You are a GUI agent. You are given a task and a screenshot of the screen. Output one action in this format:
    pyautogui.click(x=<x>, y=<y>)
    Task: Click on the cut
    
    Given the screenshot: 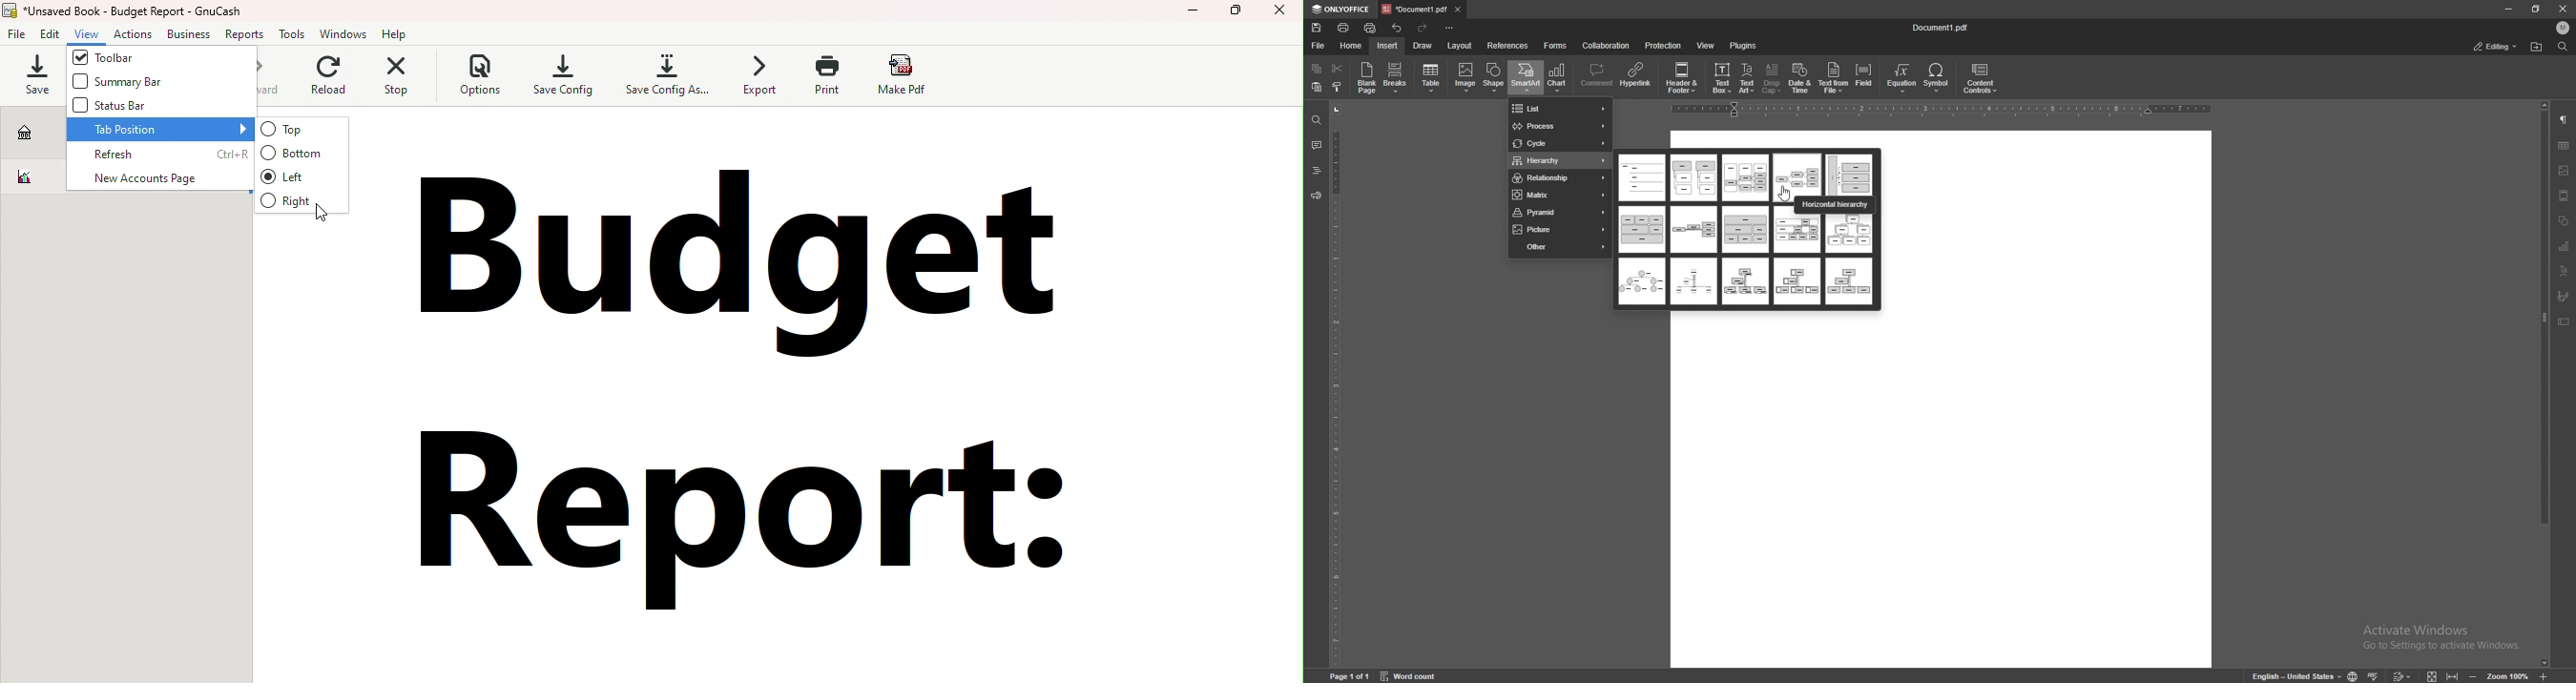 What is the action you would take?
    pyautogui.click(x=1338, y=68)
    